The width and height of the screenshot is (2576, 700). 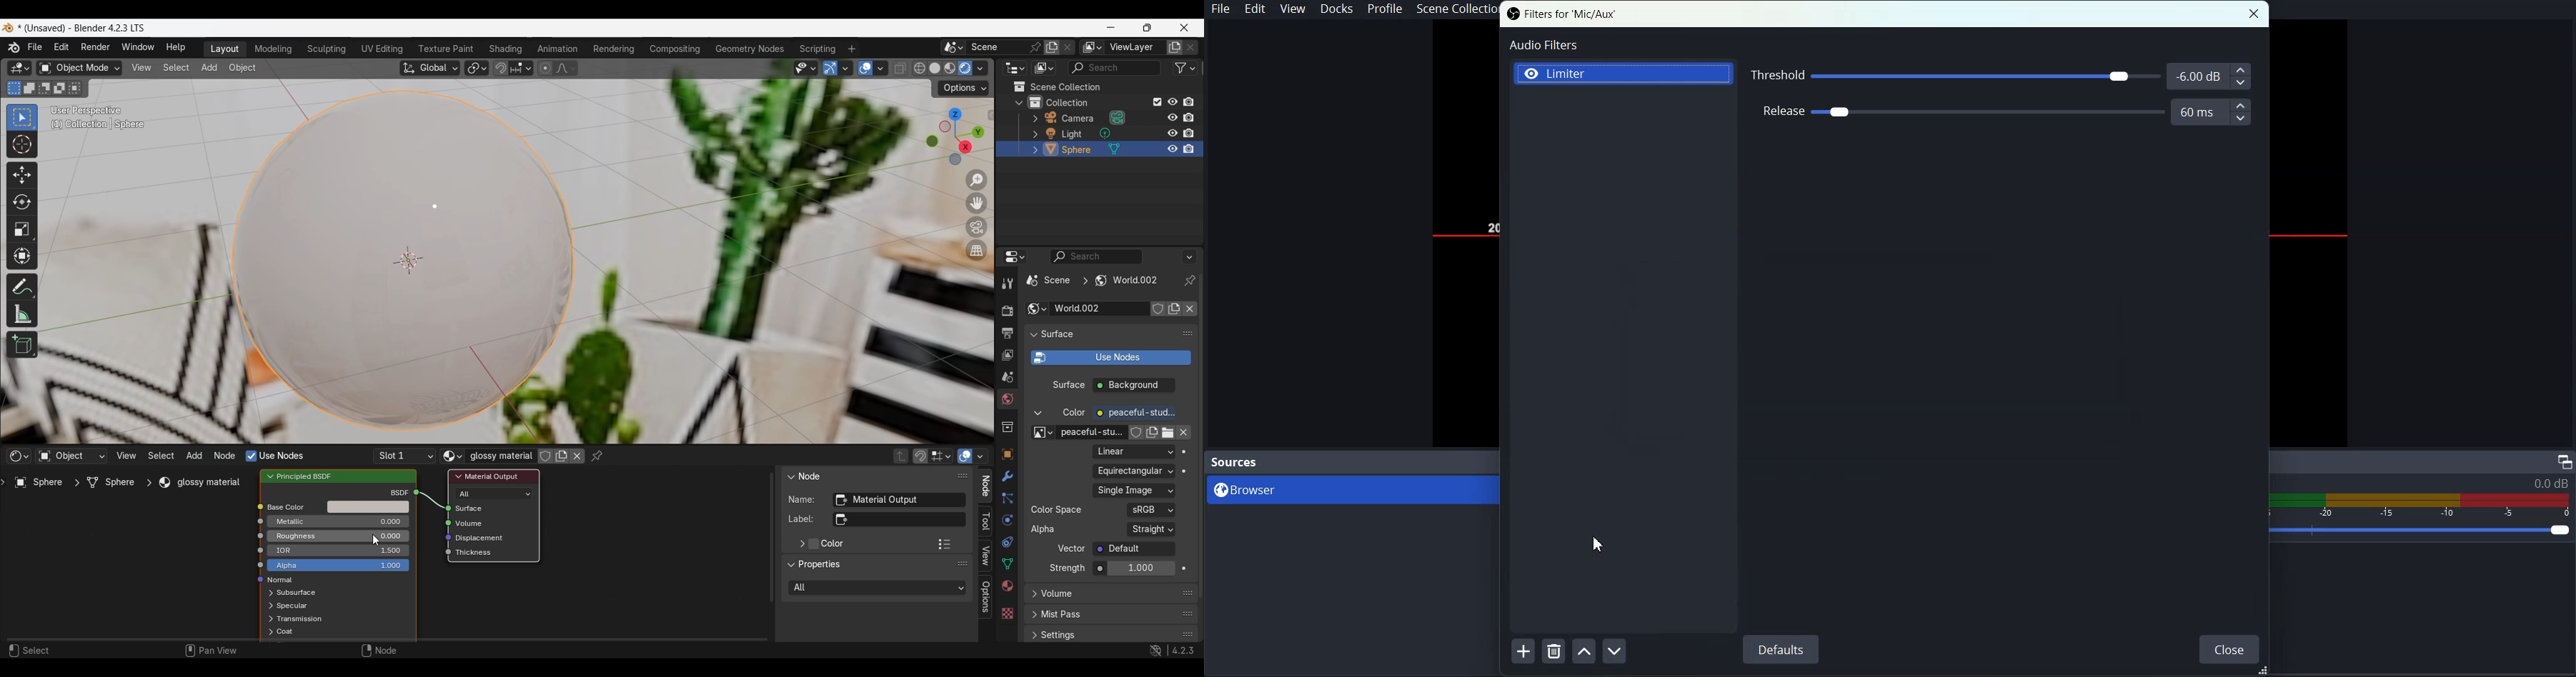 What do you see at coordinates (338, 565) in the screenshot?
I see `Alpha` at bounding box center [338, 565].